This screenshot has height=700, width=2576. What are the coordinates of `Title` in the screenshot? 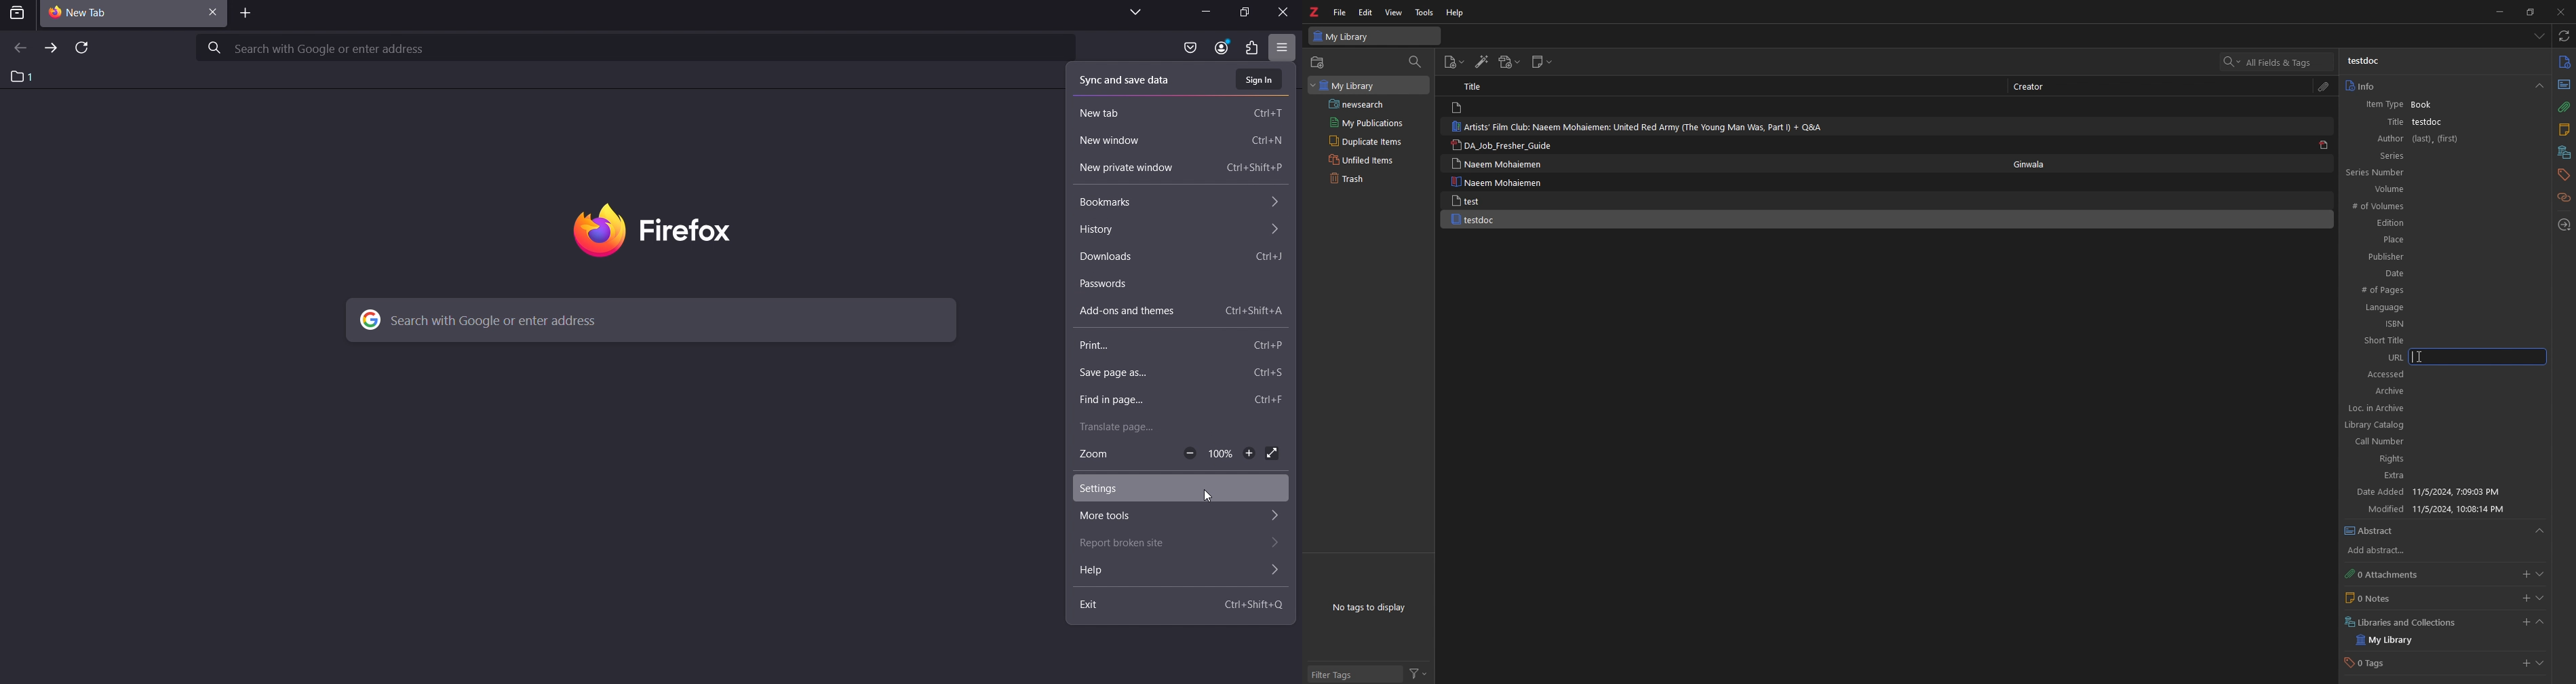 It's located at (1479, 86).